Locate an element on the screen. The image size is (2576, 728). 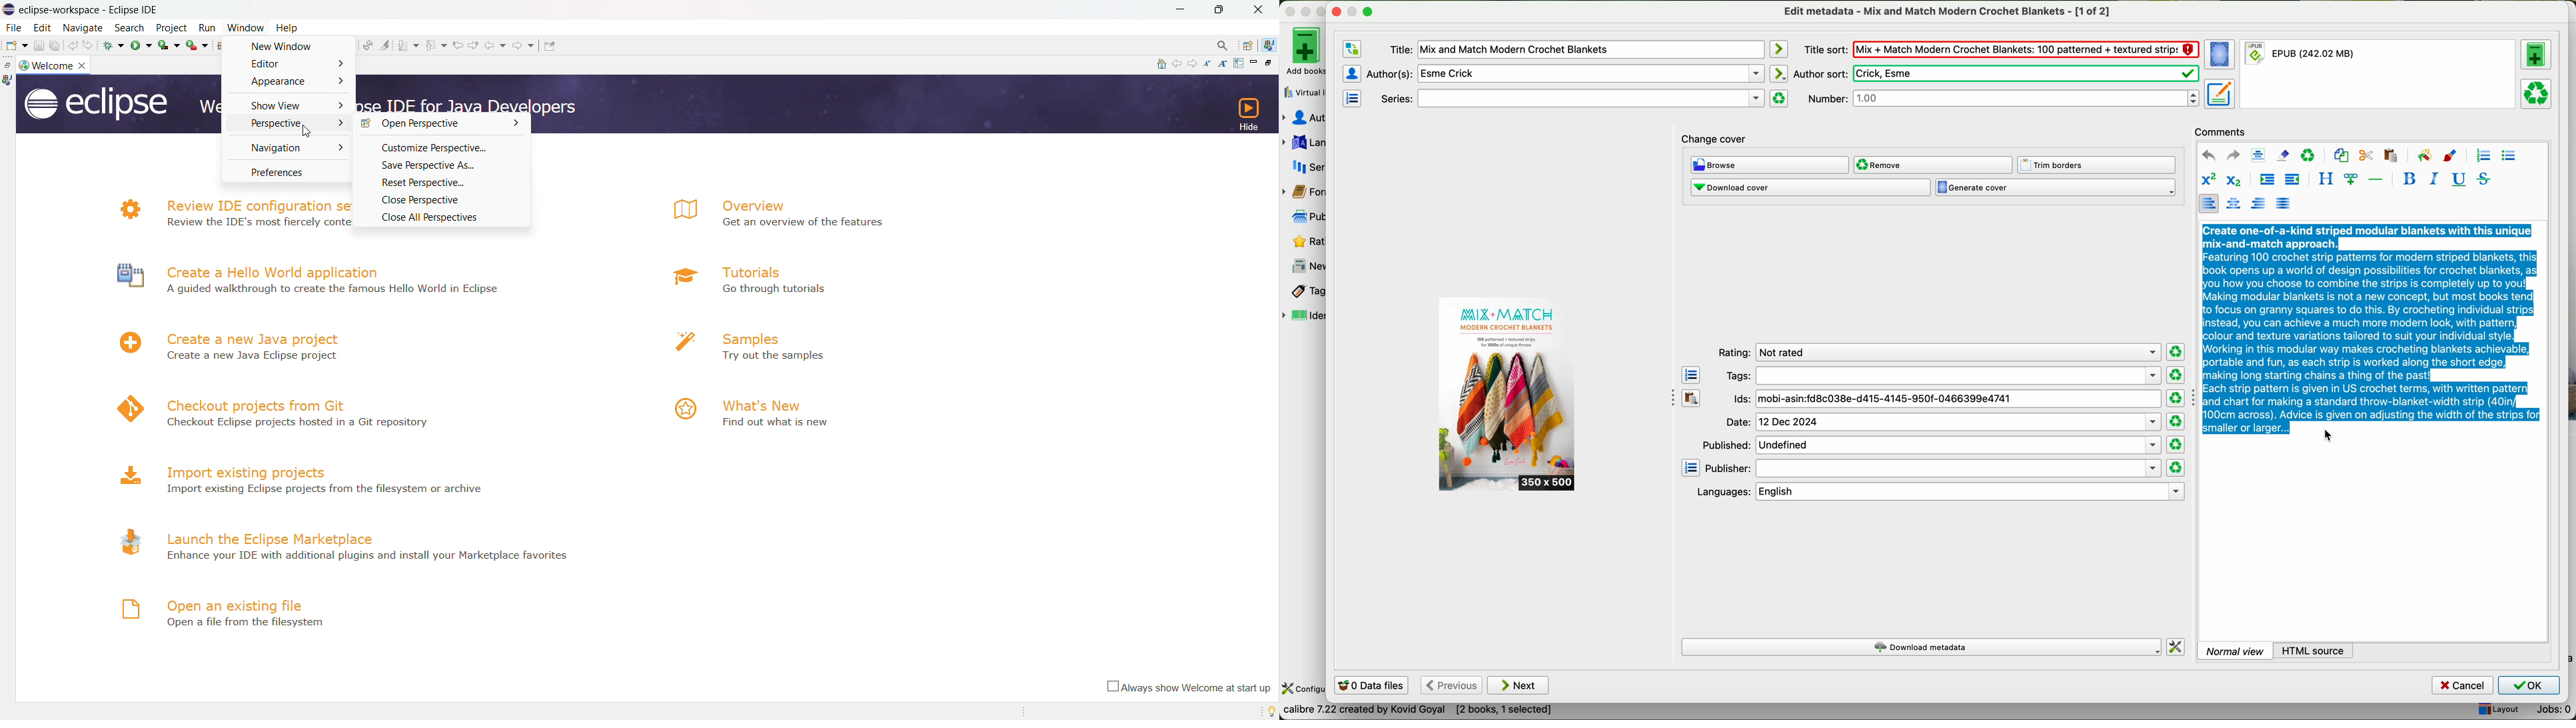
next is located at coordinates (1518, 685).